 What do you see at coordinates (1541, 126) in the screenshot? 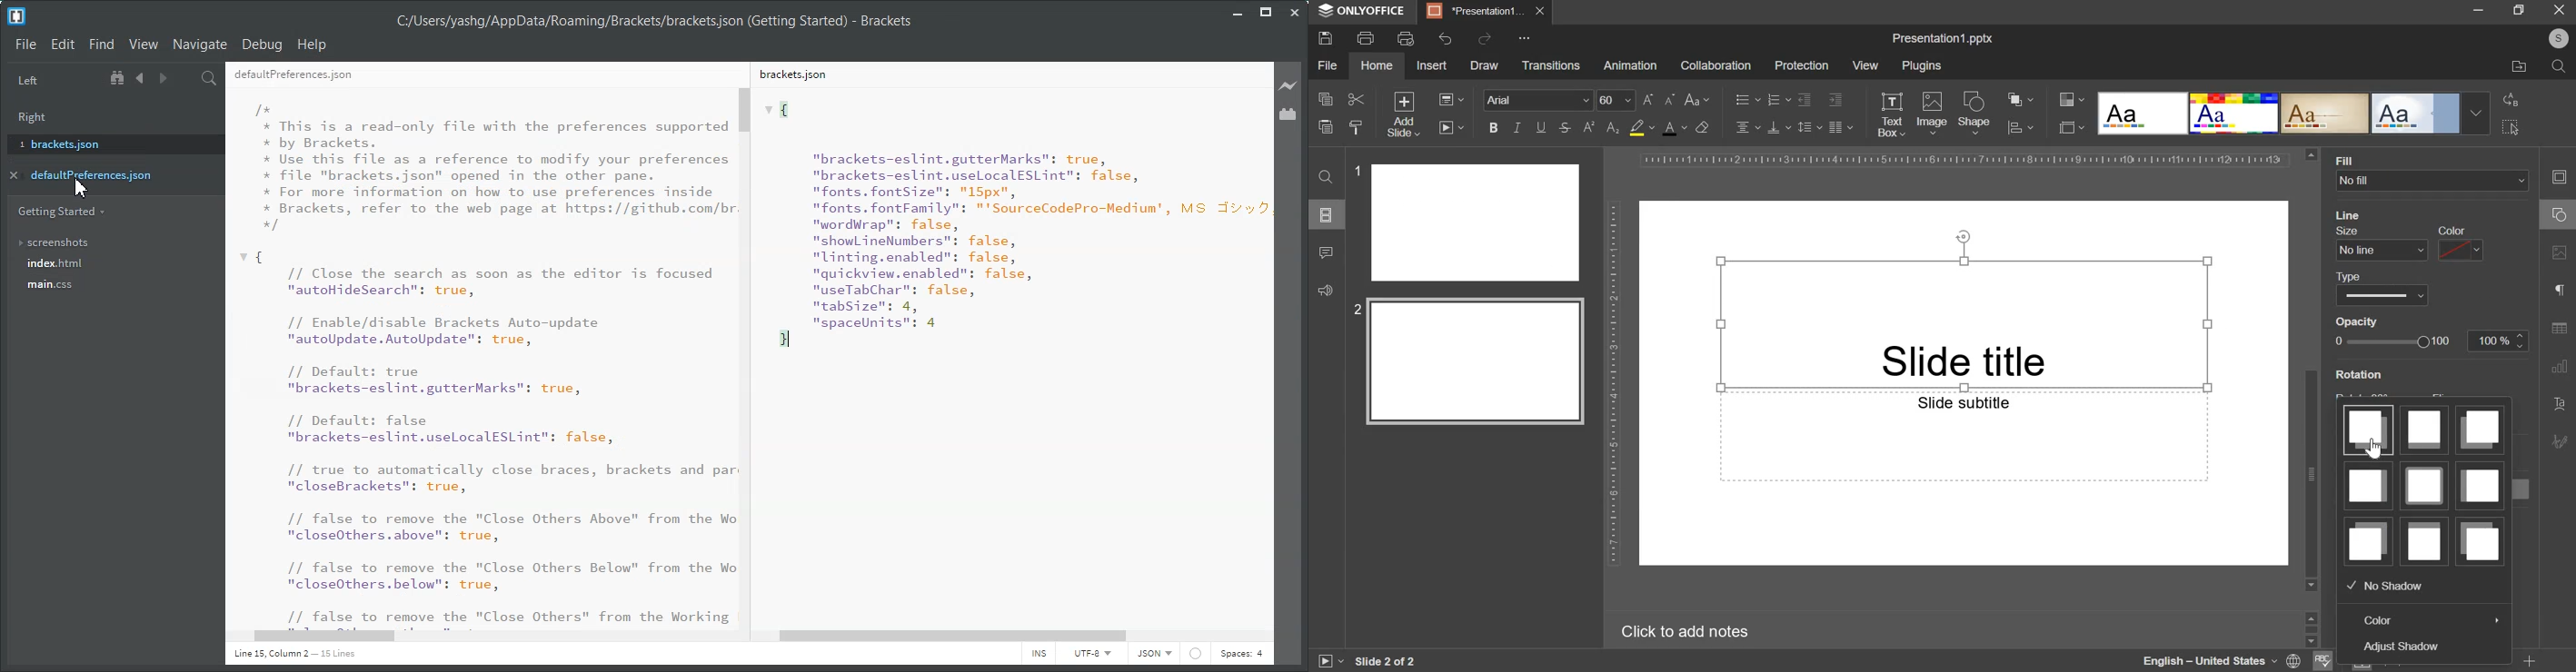
I see `underline` at bounding box center [1541, 126].